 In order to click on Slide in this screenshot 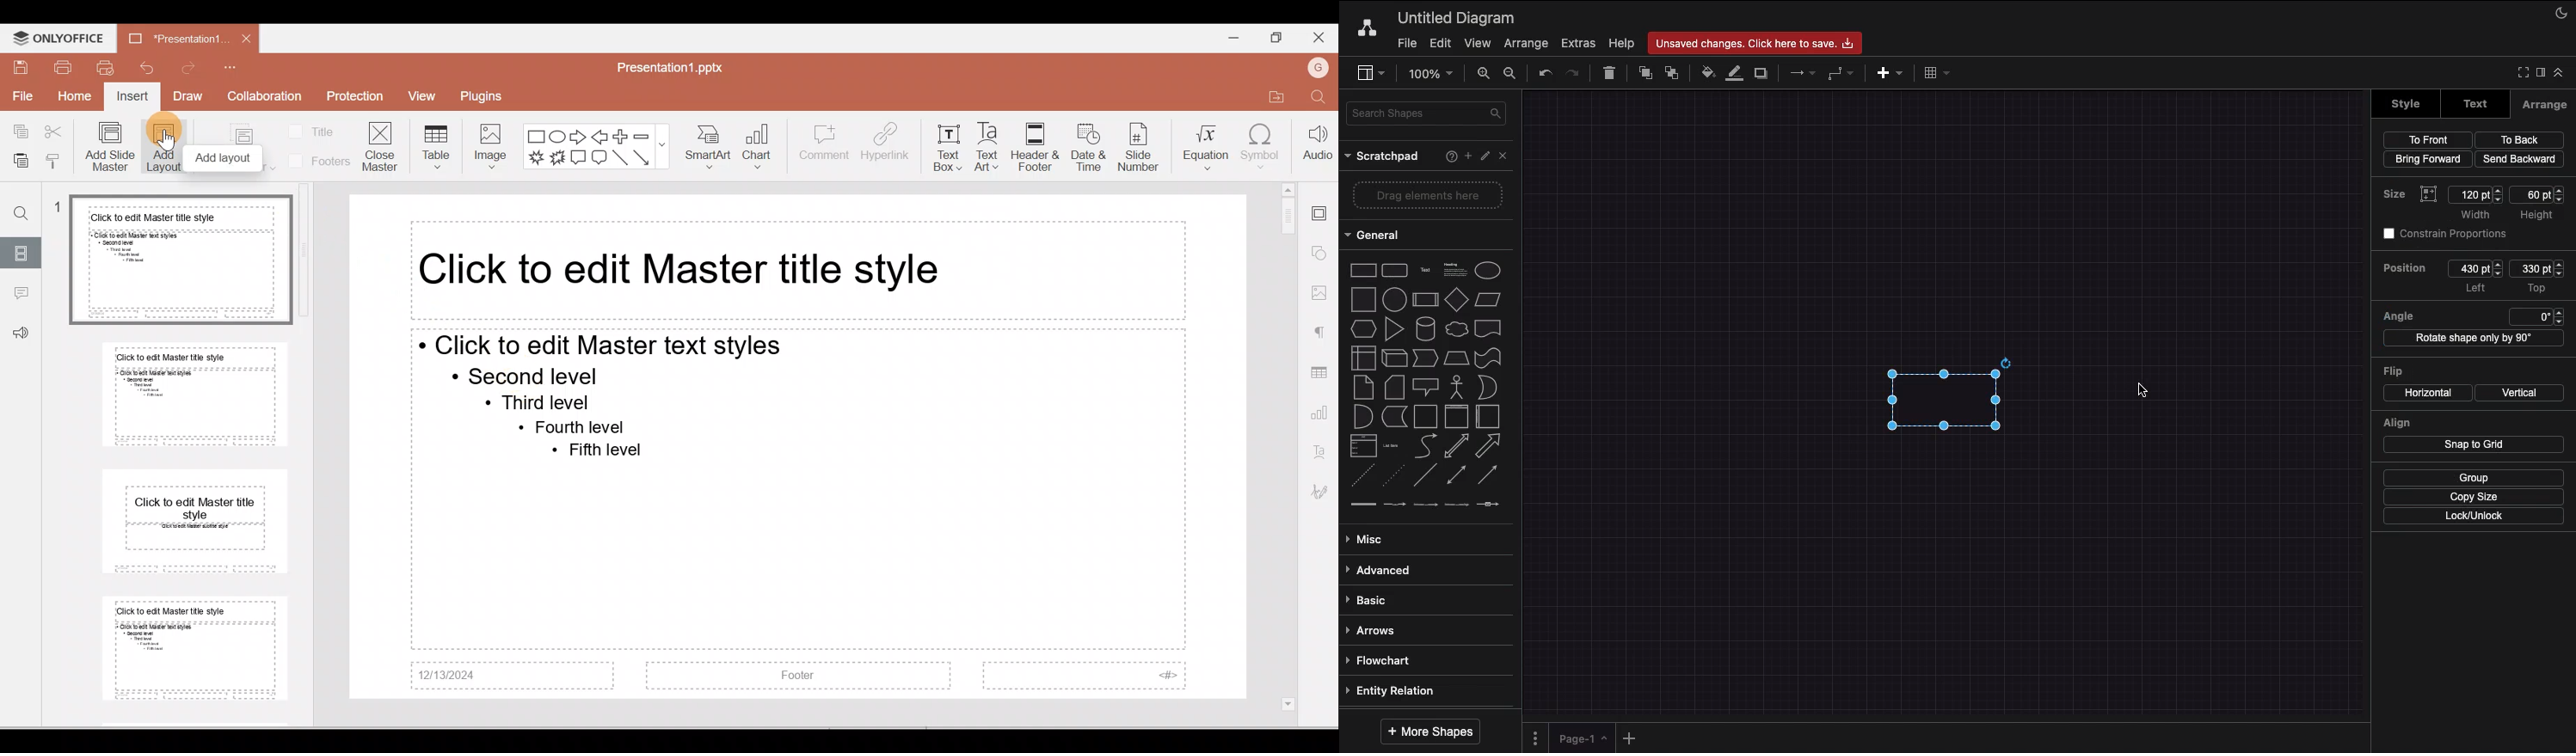, I will do `click(22, 252)`.